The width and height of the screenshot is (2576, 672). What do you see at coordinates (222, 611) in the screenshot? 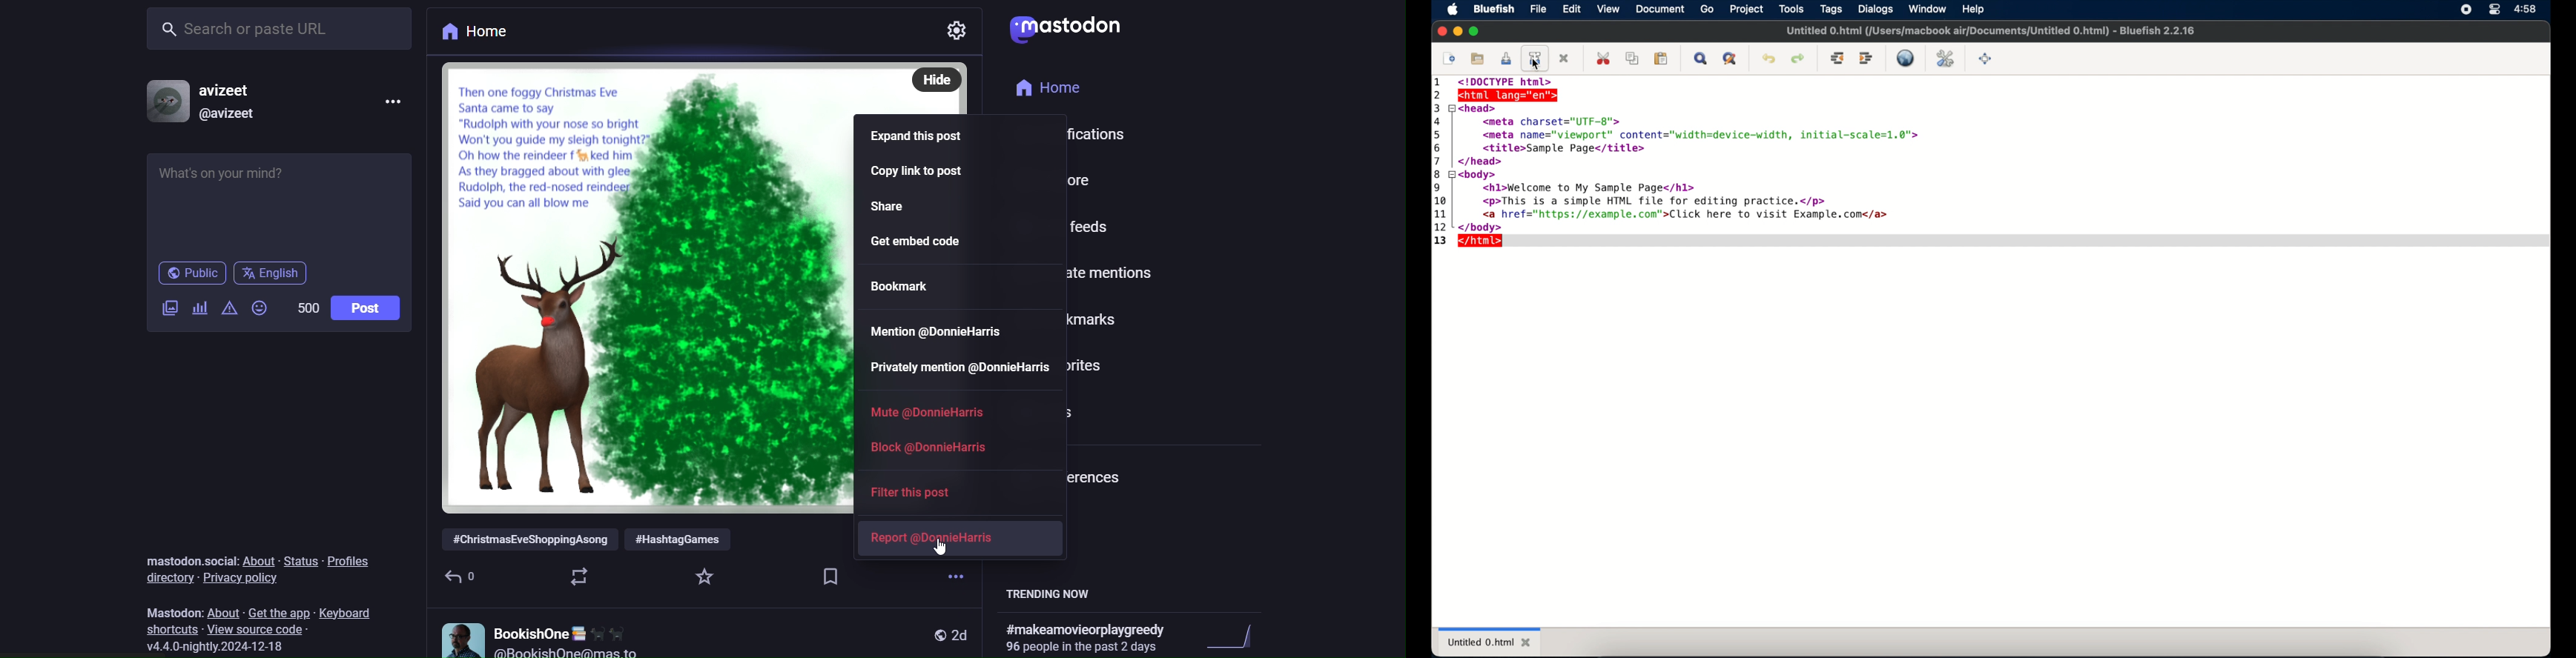
I see `about` at bounding box center [222, 611].